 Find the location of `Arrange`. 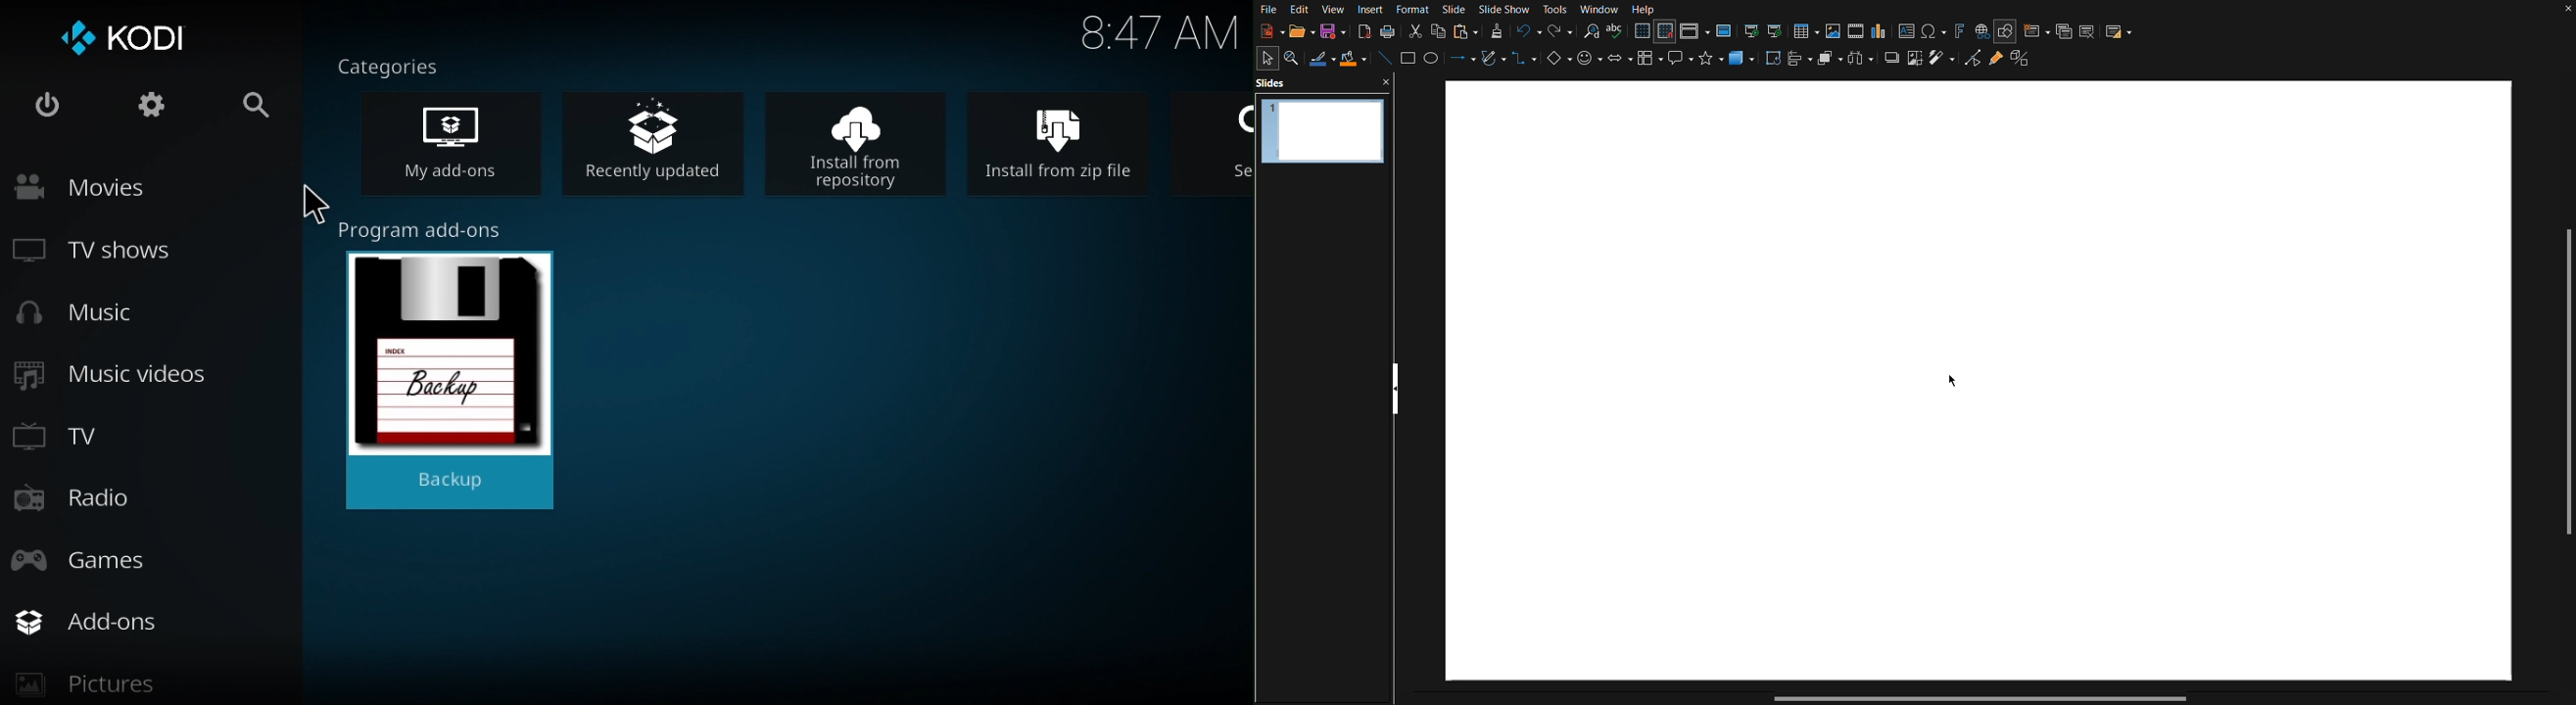

Arrange is located at coordinates (1830, 61).